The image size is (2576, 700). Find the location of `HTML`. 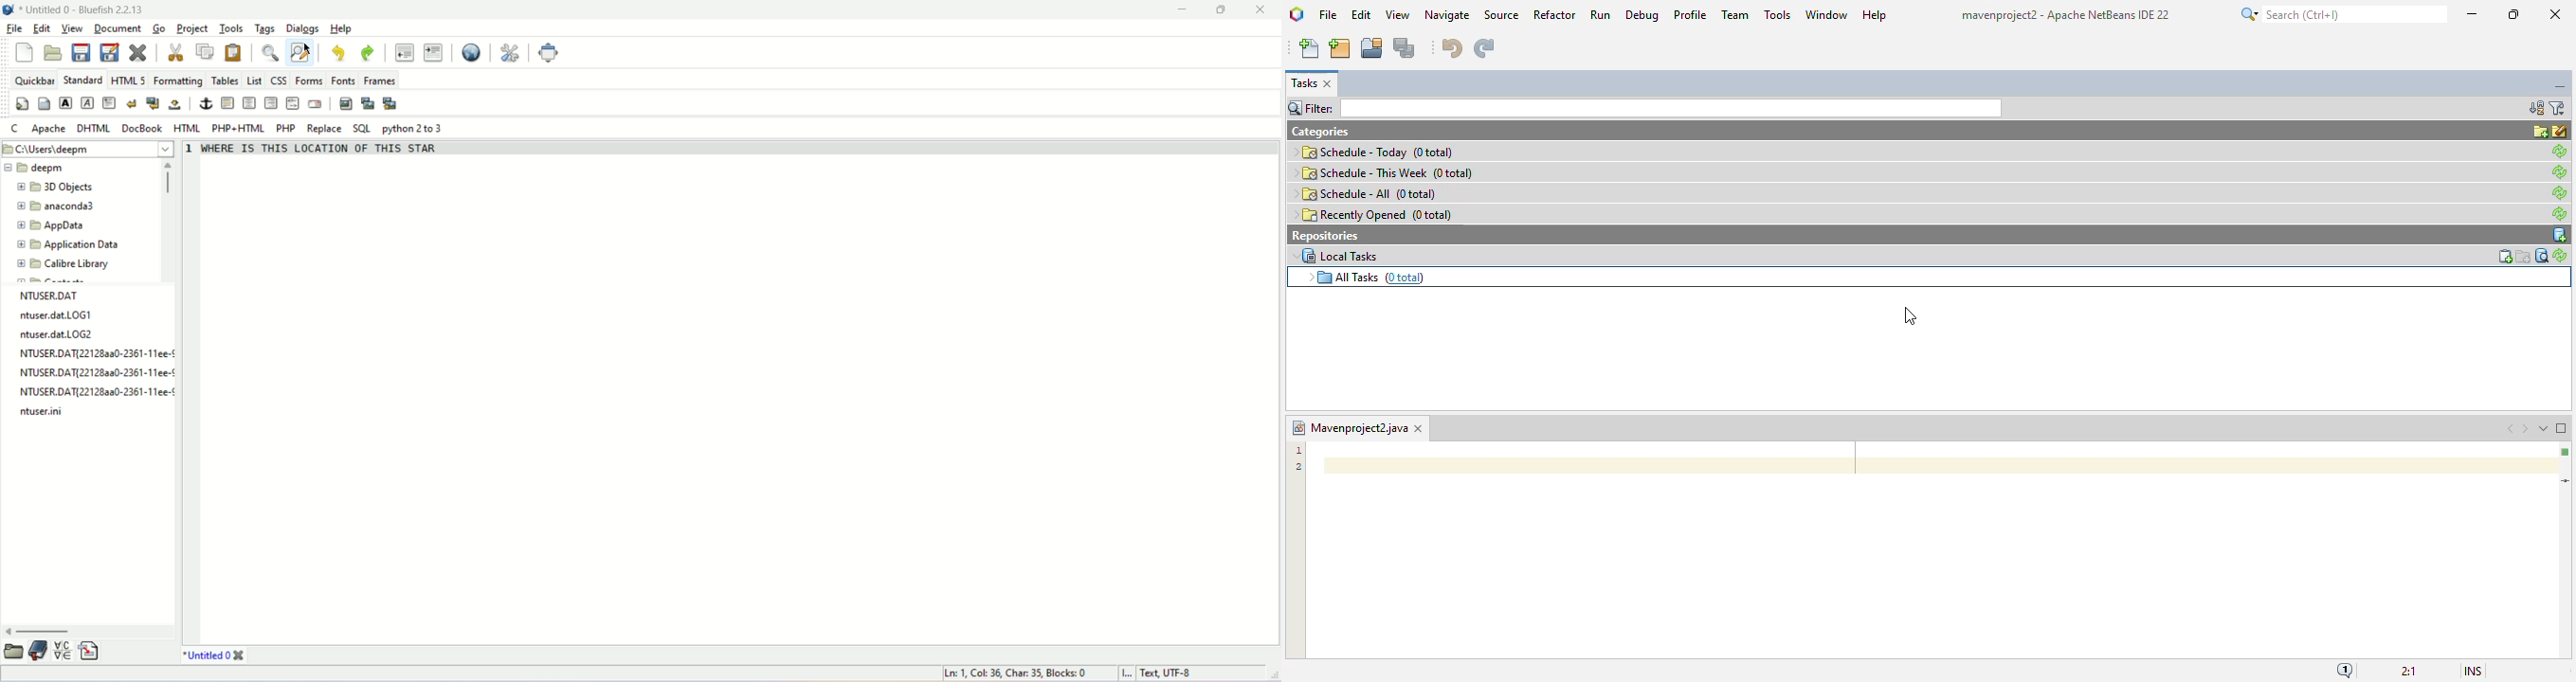

HTML is located at coordinates (189, 128).